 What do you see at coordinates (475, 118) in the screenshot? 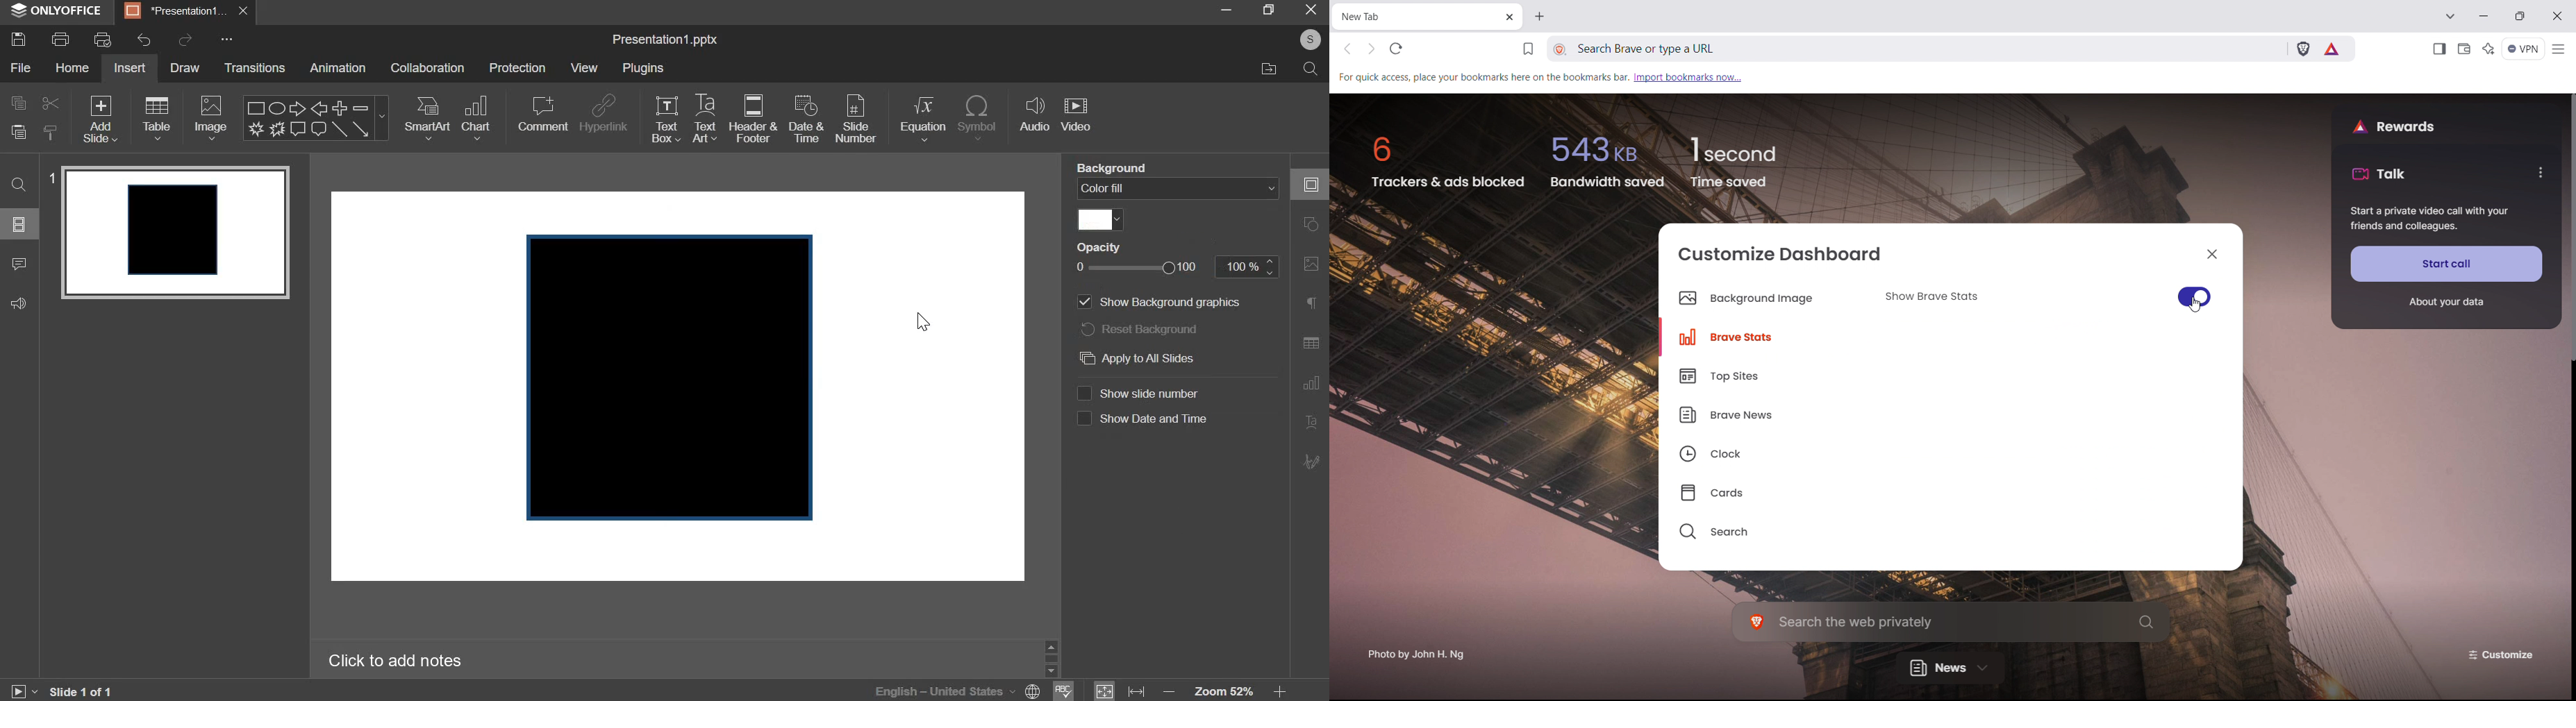
I see `chart` at bounding box center [475, 118].